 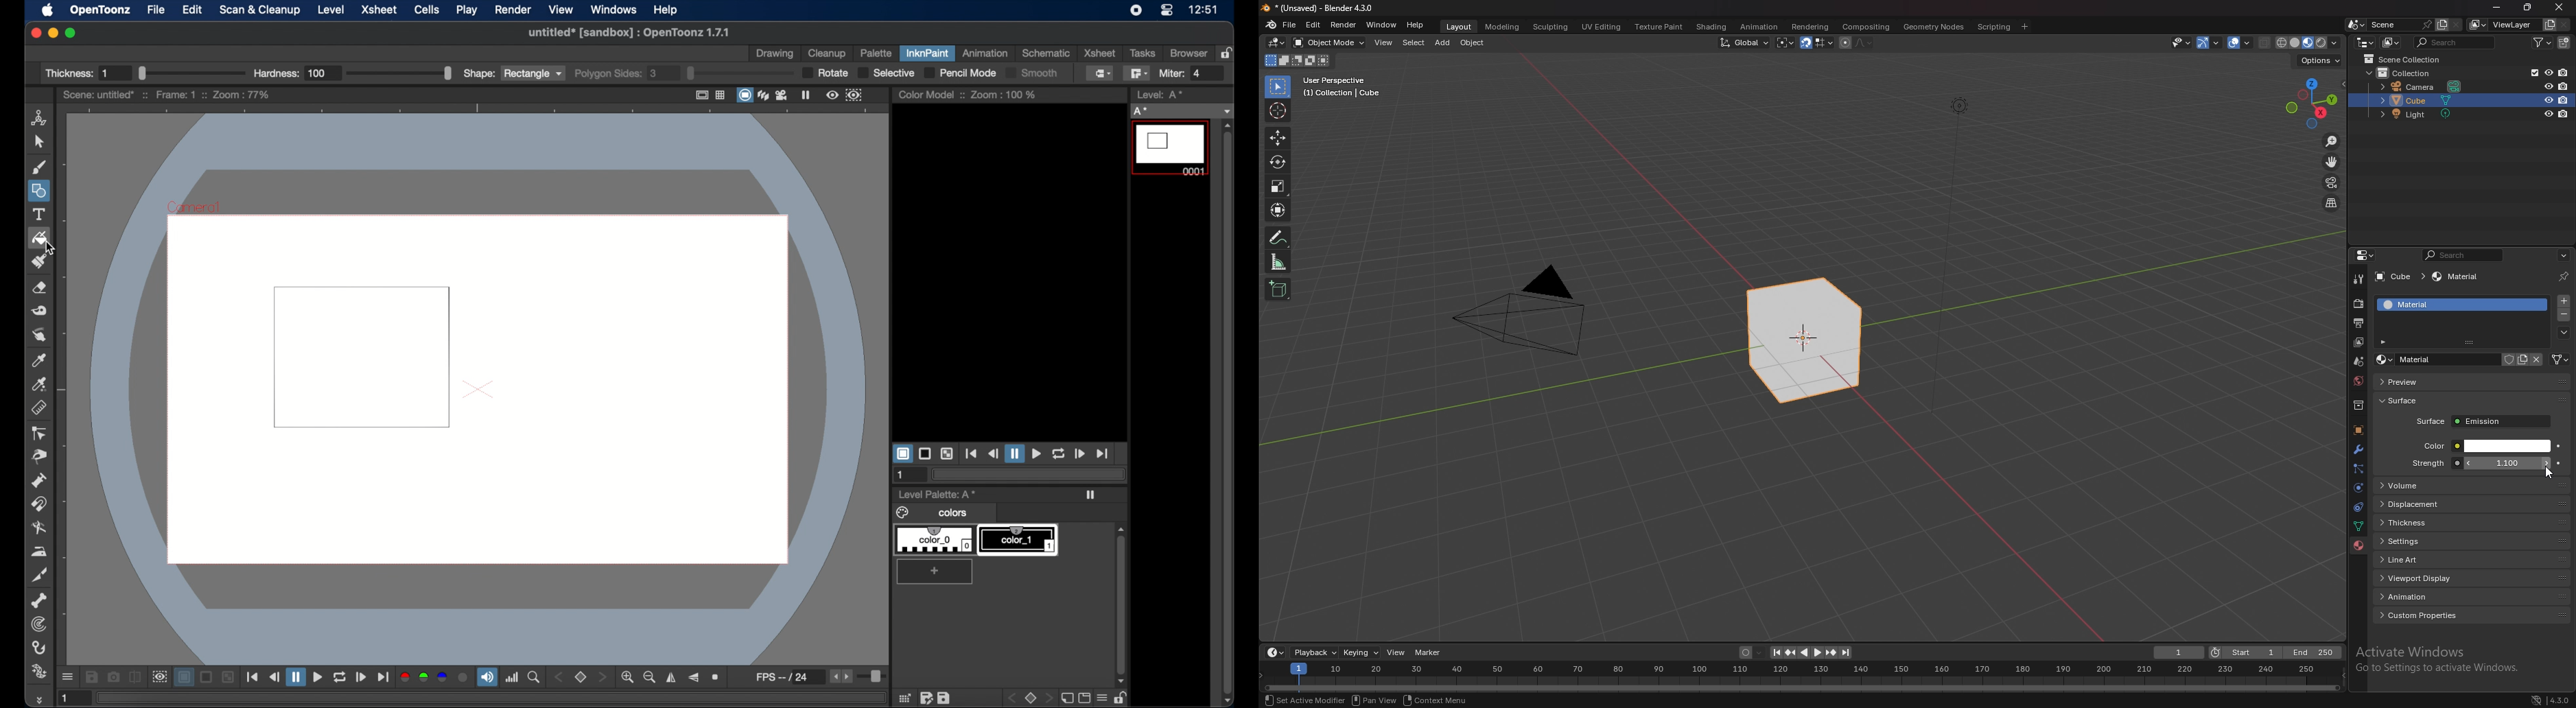 I want to click on exclude from view layer, so click(x=2531, y=72).